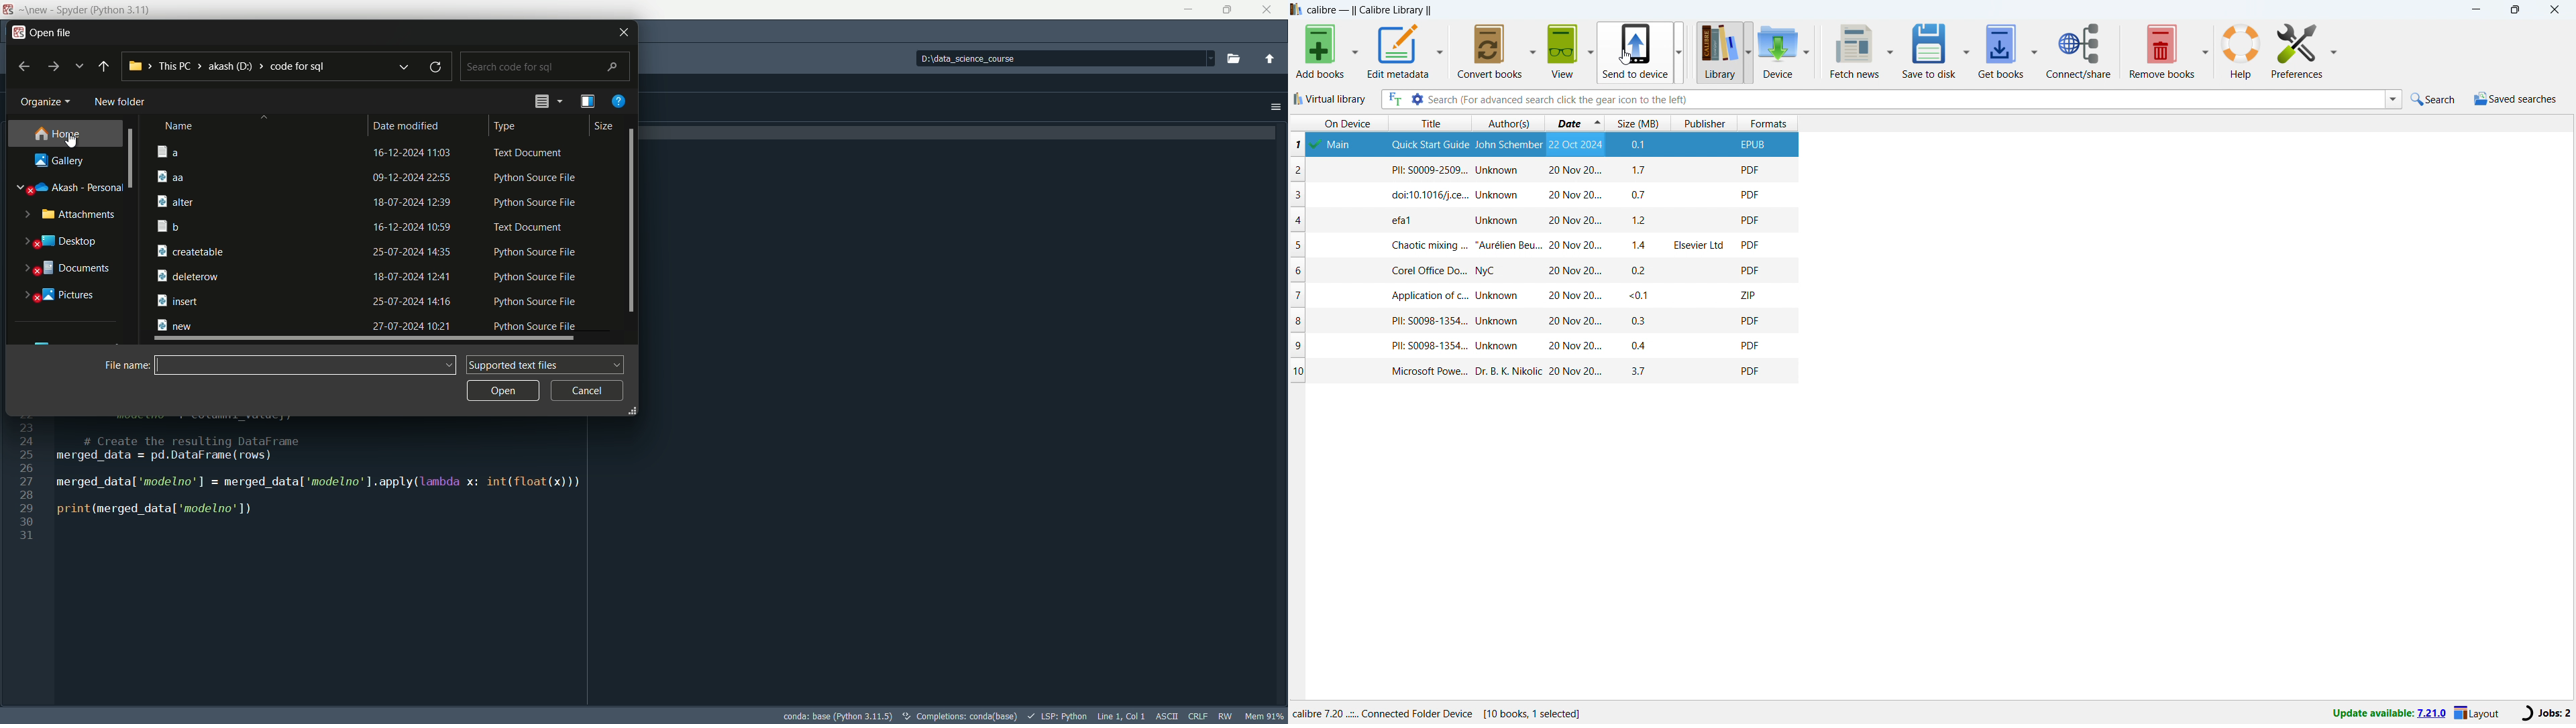 Image resolution: width=2576 pixels, height=728 pixels. I want to click on file type, so click(535, 253).